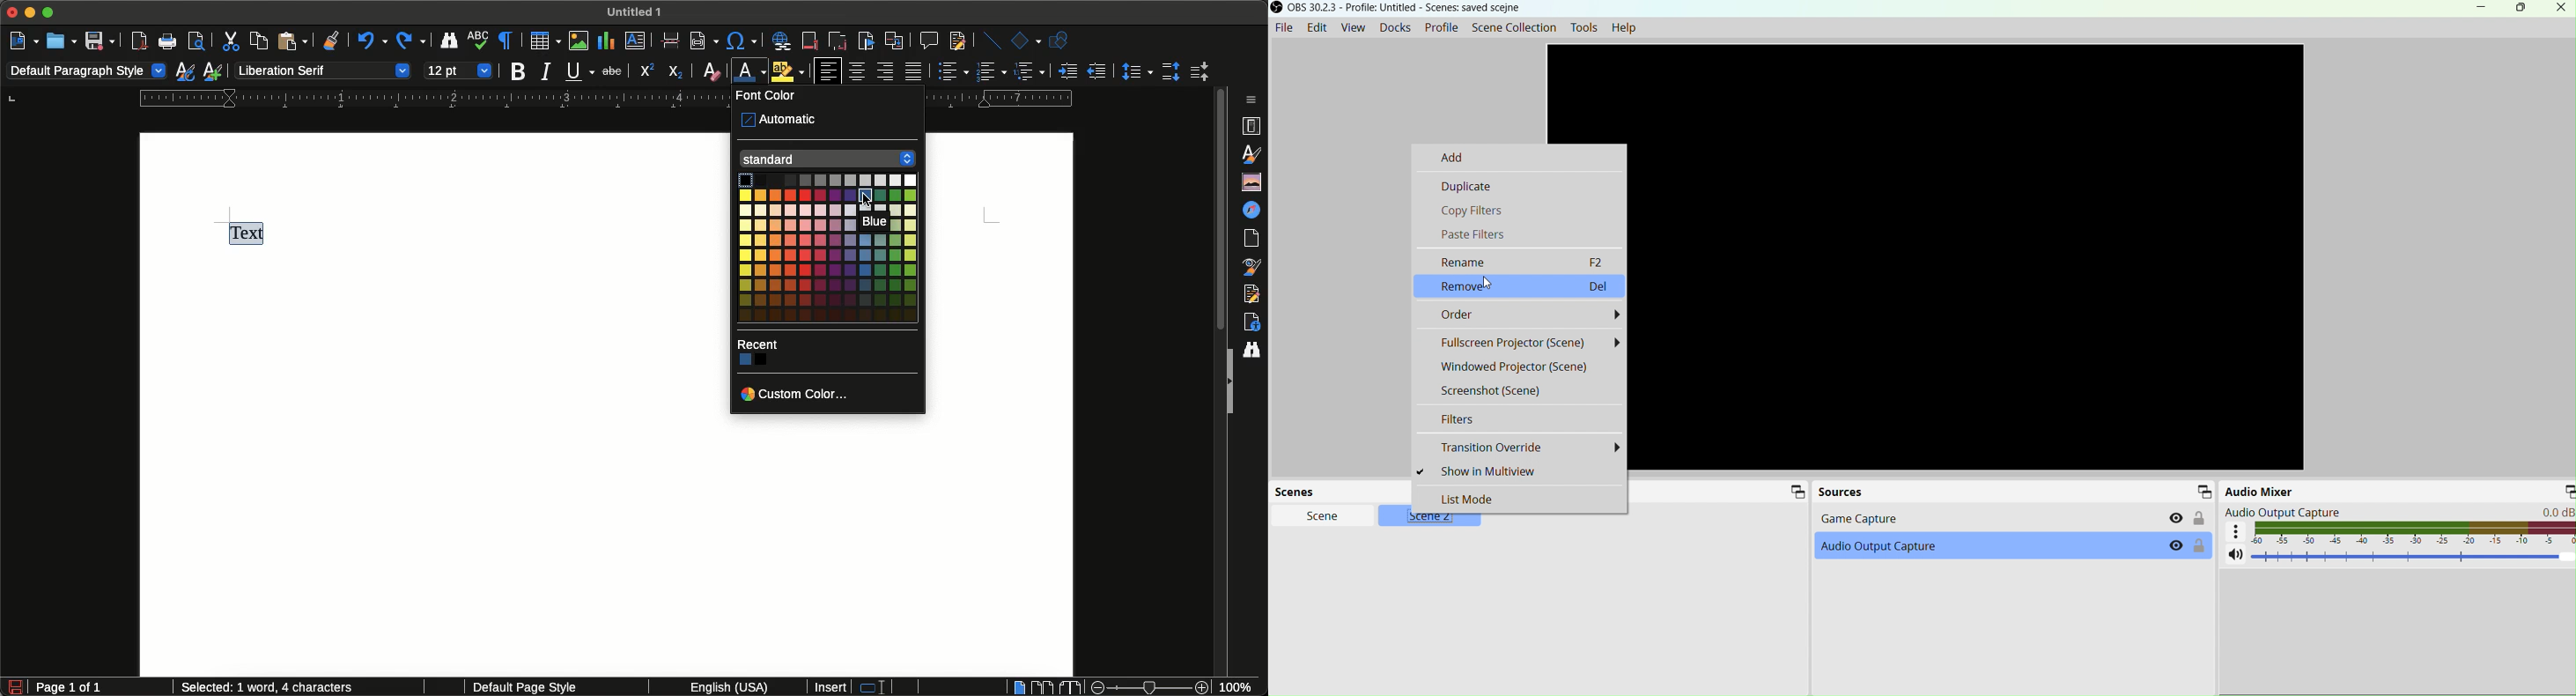 The width and height of the screenshot is (2576, 700). I want to click on Fullscreen Projector (Scene), so click(1520, 343).